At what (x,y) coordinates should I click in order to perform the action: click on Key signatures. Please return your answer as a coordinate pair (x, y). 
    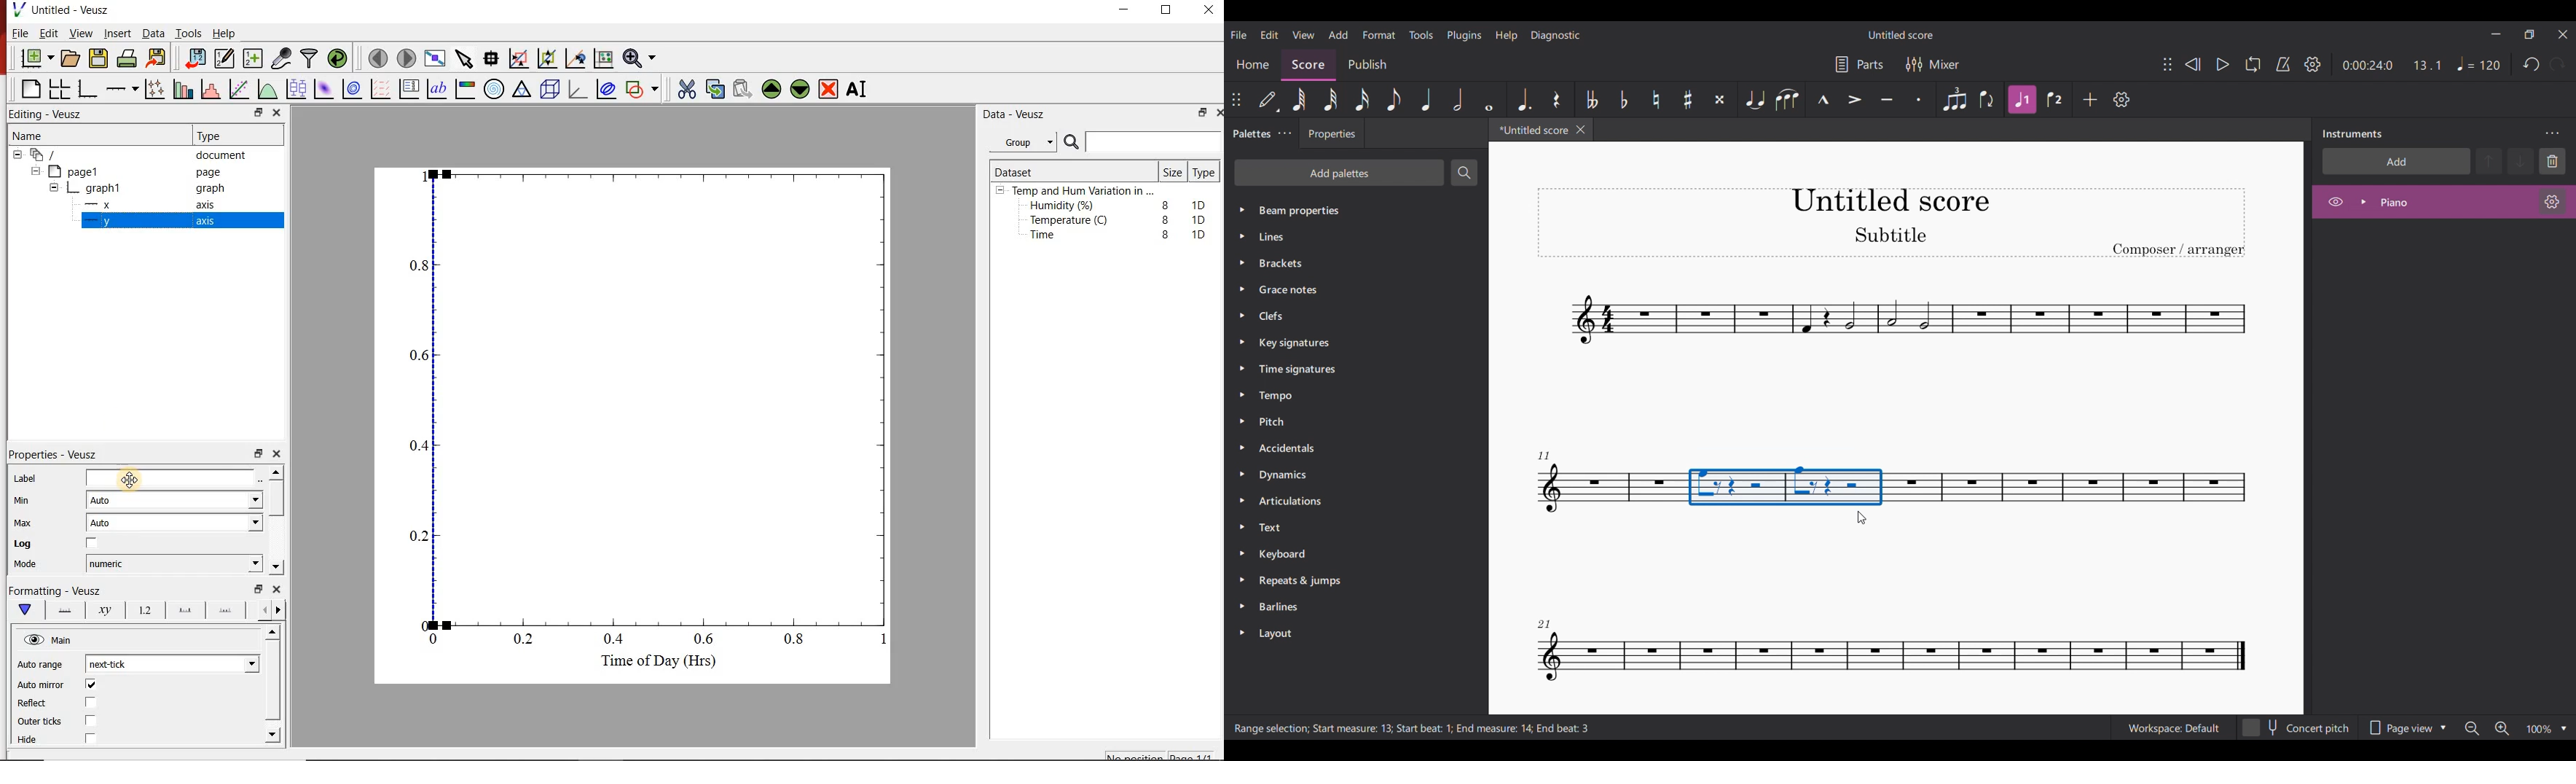
    Looking at the image, I should click on (1353, 344).